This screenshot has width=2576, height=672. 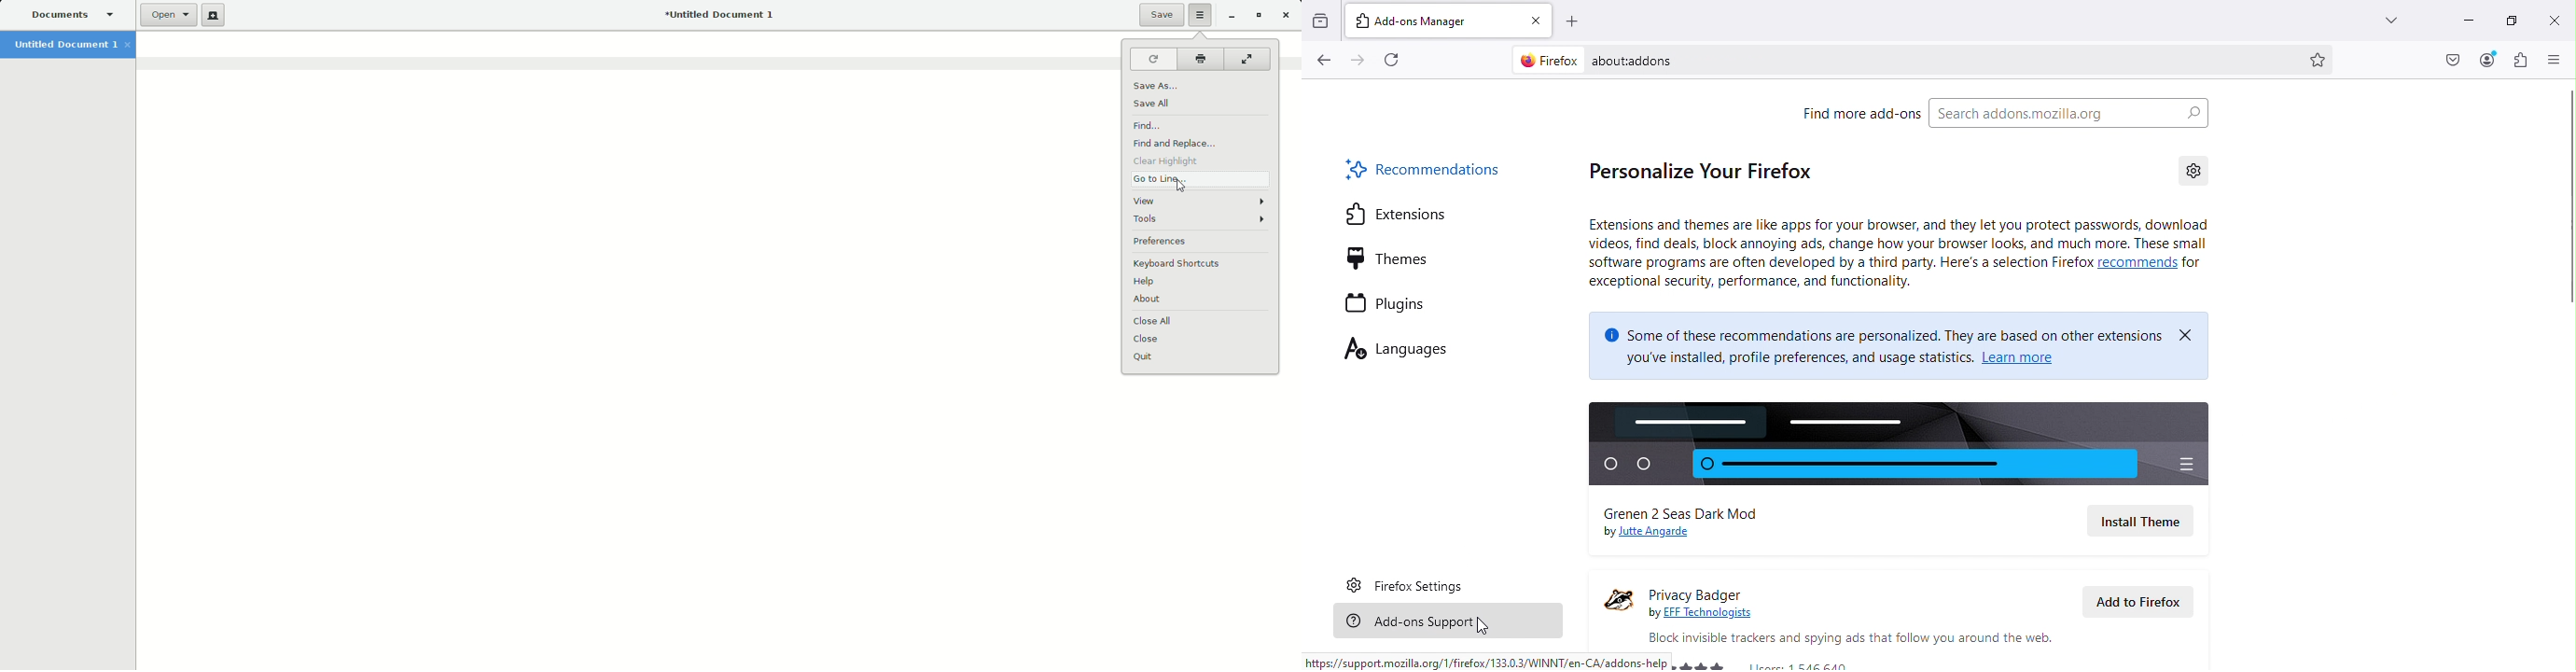 What do you see at coordinates (1703, 512) in the screenshot?
I see `Theme name` at bounding box center [1703, 512].